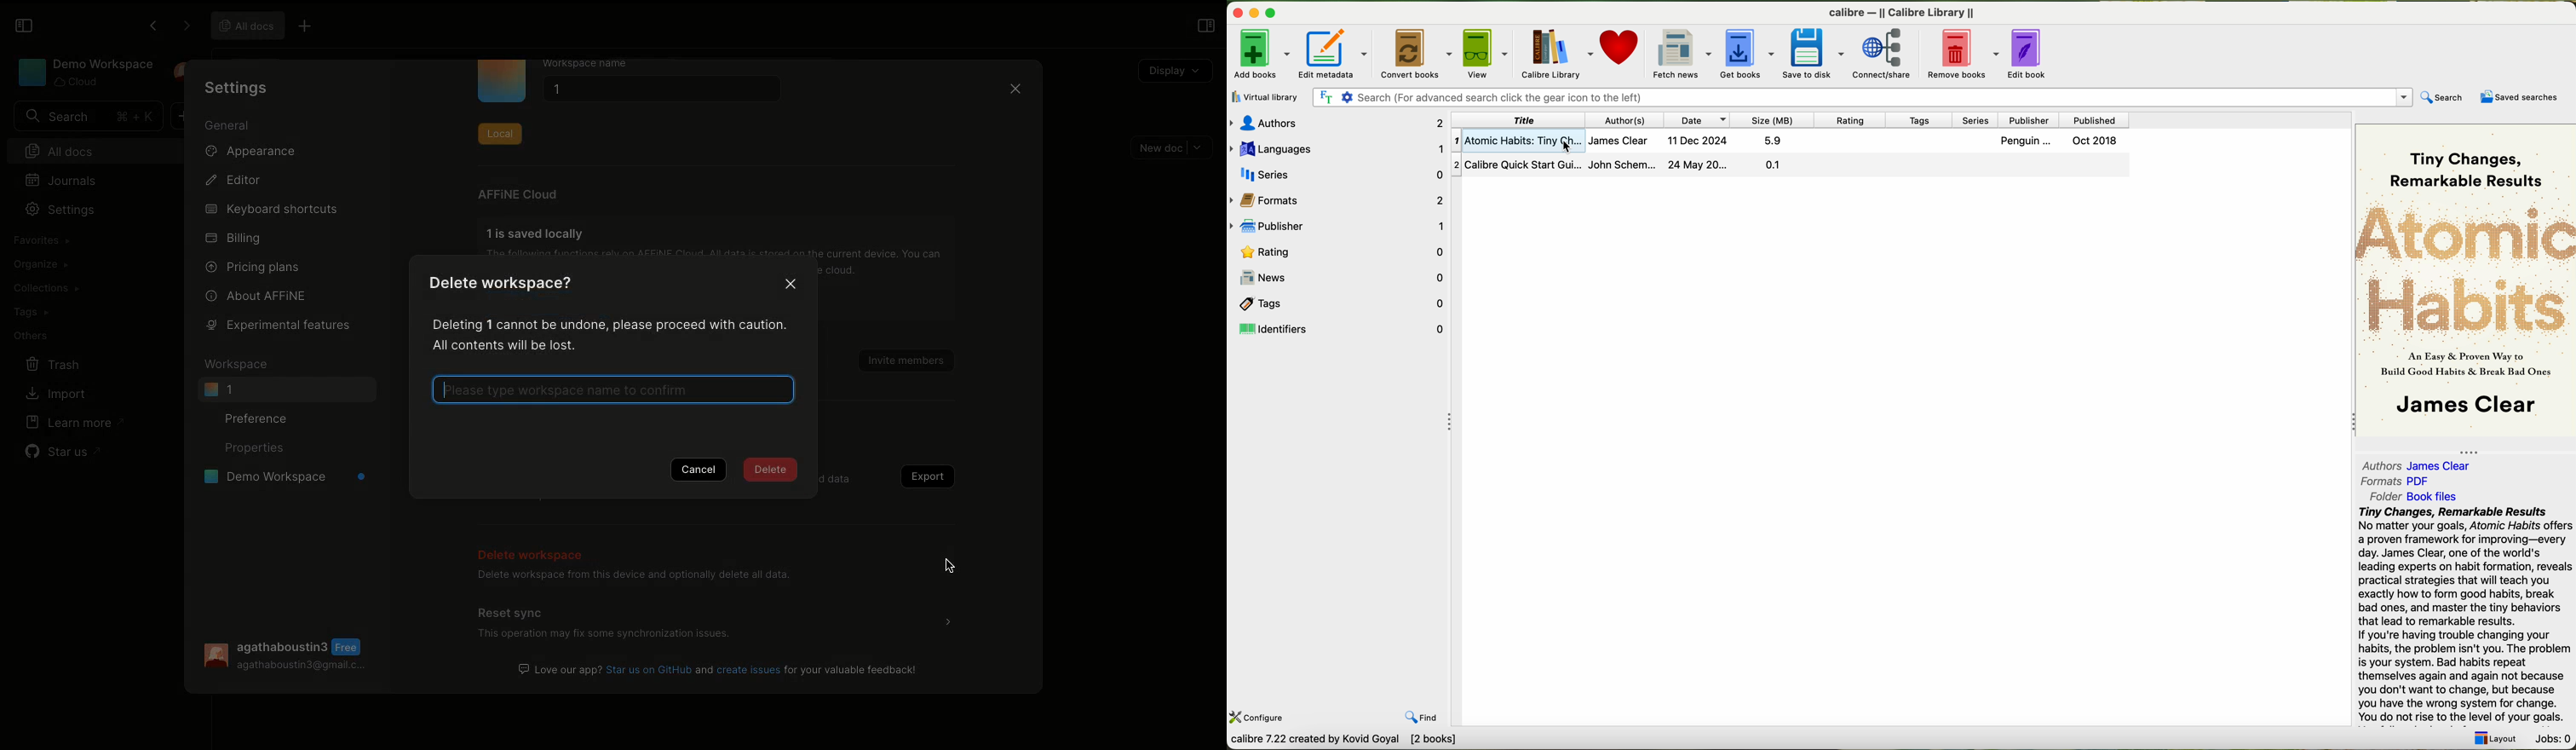 This screenshot has height=756, width=2576. Describe the element at coordinates (1424, 718) in the screenshot. I see `find` at that location.